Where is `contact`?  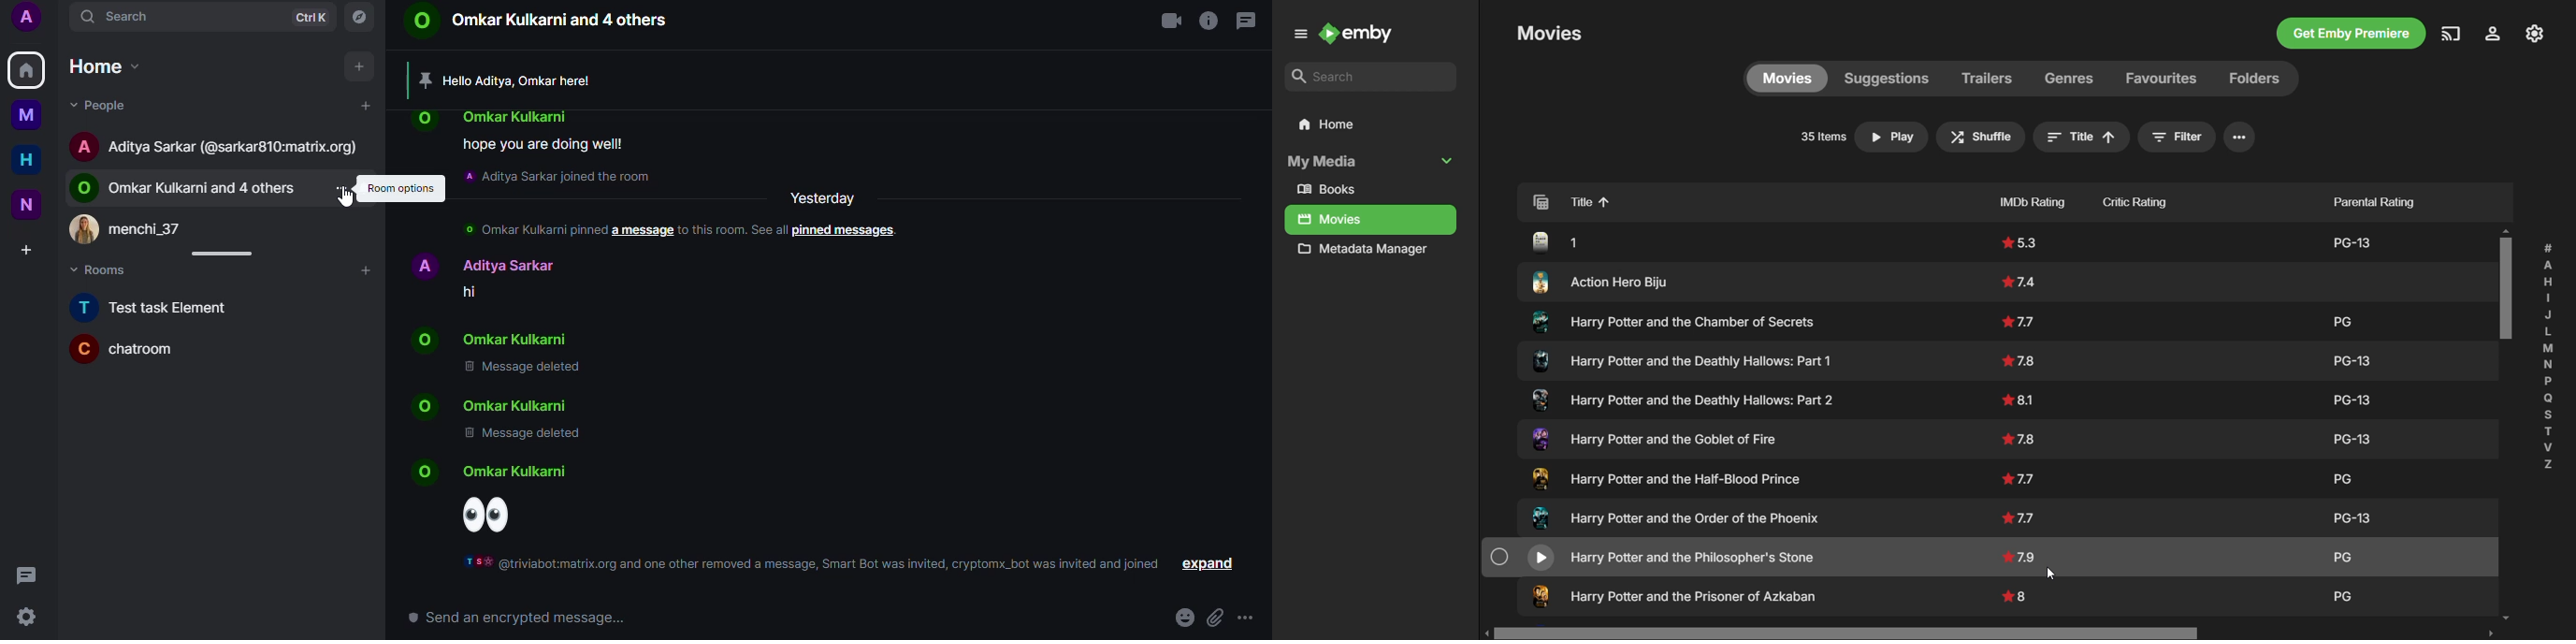 contact is located at coordinates (490, 118).